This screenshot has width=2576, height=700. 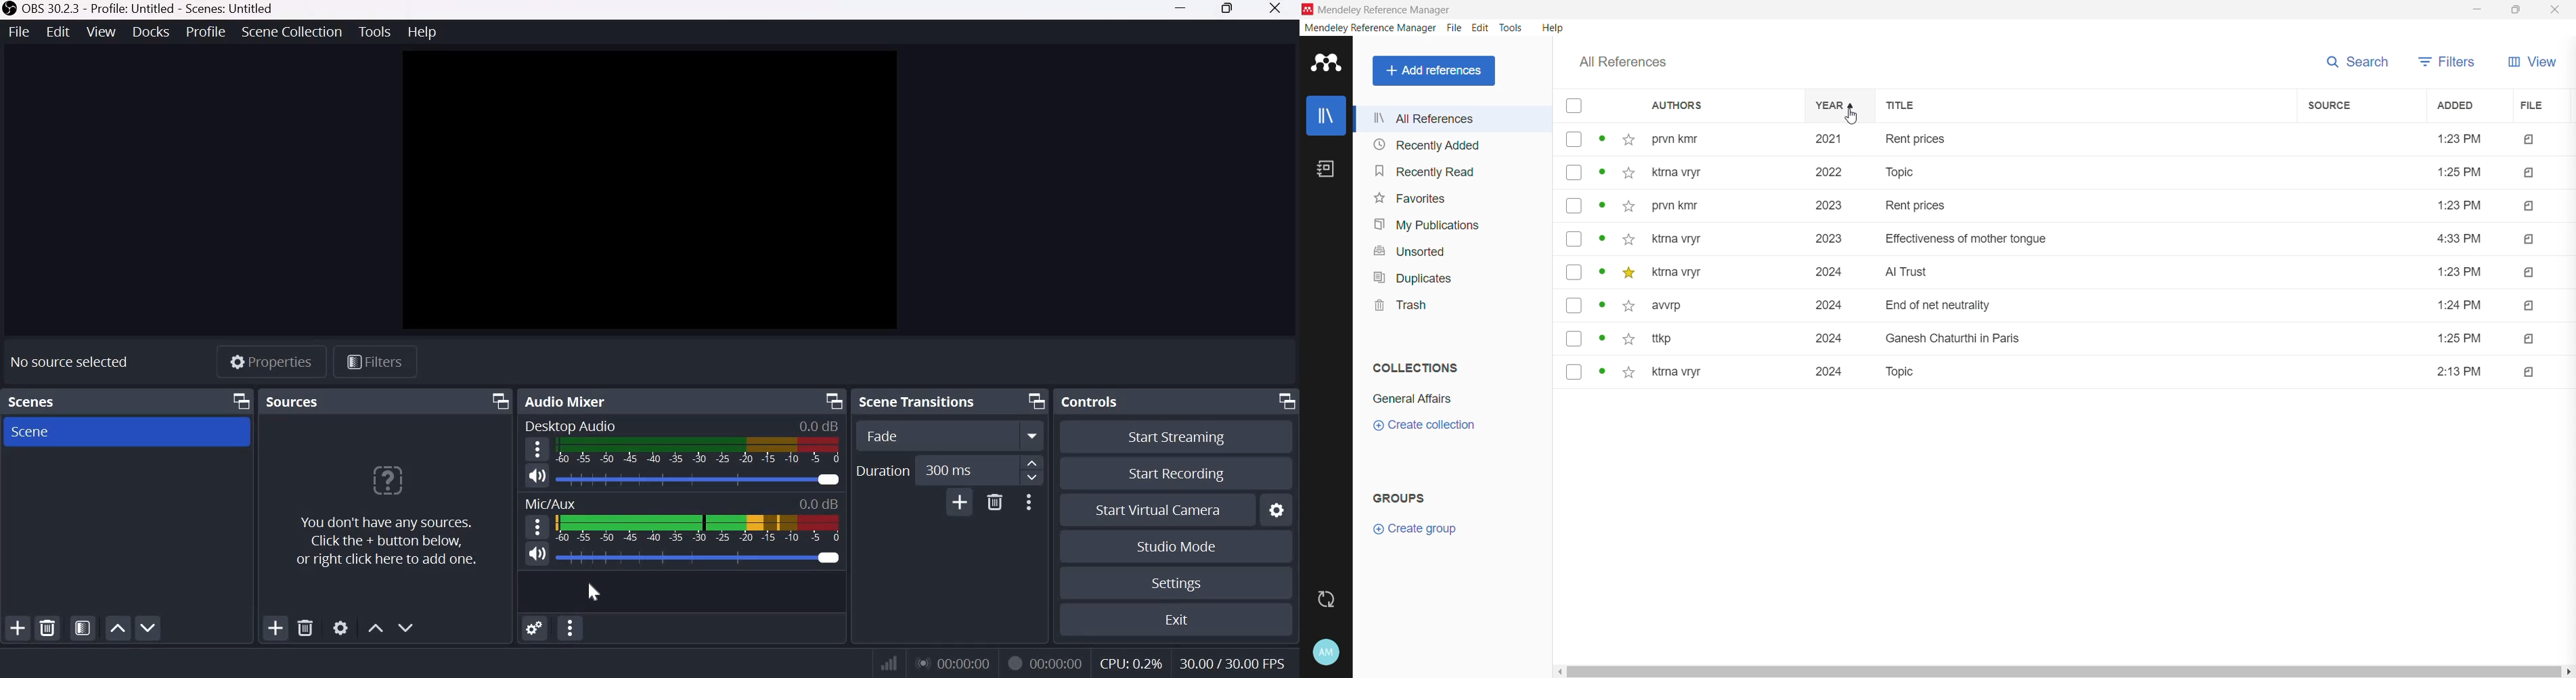 I want to click on pvrn kmr, so click(x=1678, y=208).